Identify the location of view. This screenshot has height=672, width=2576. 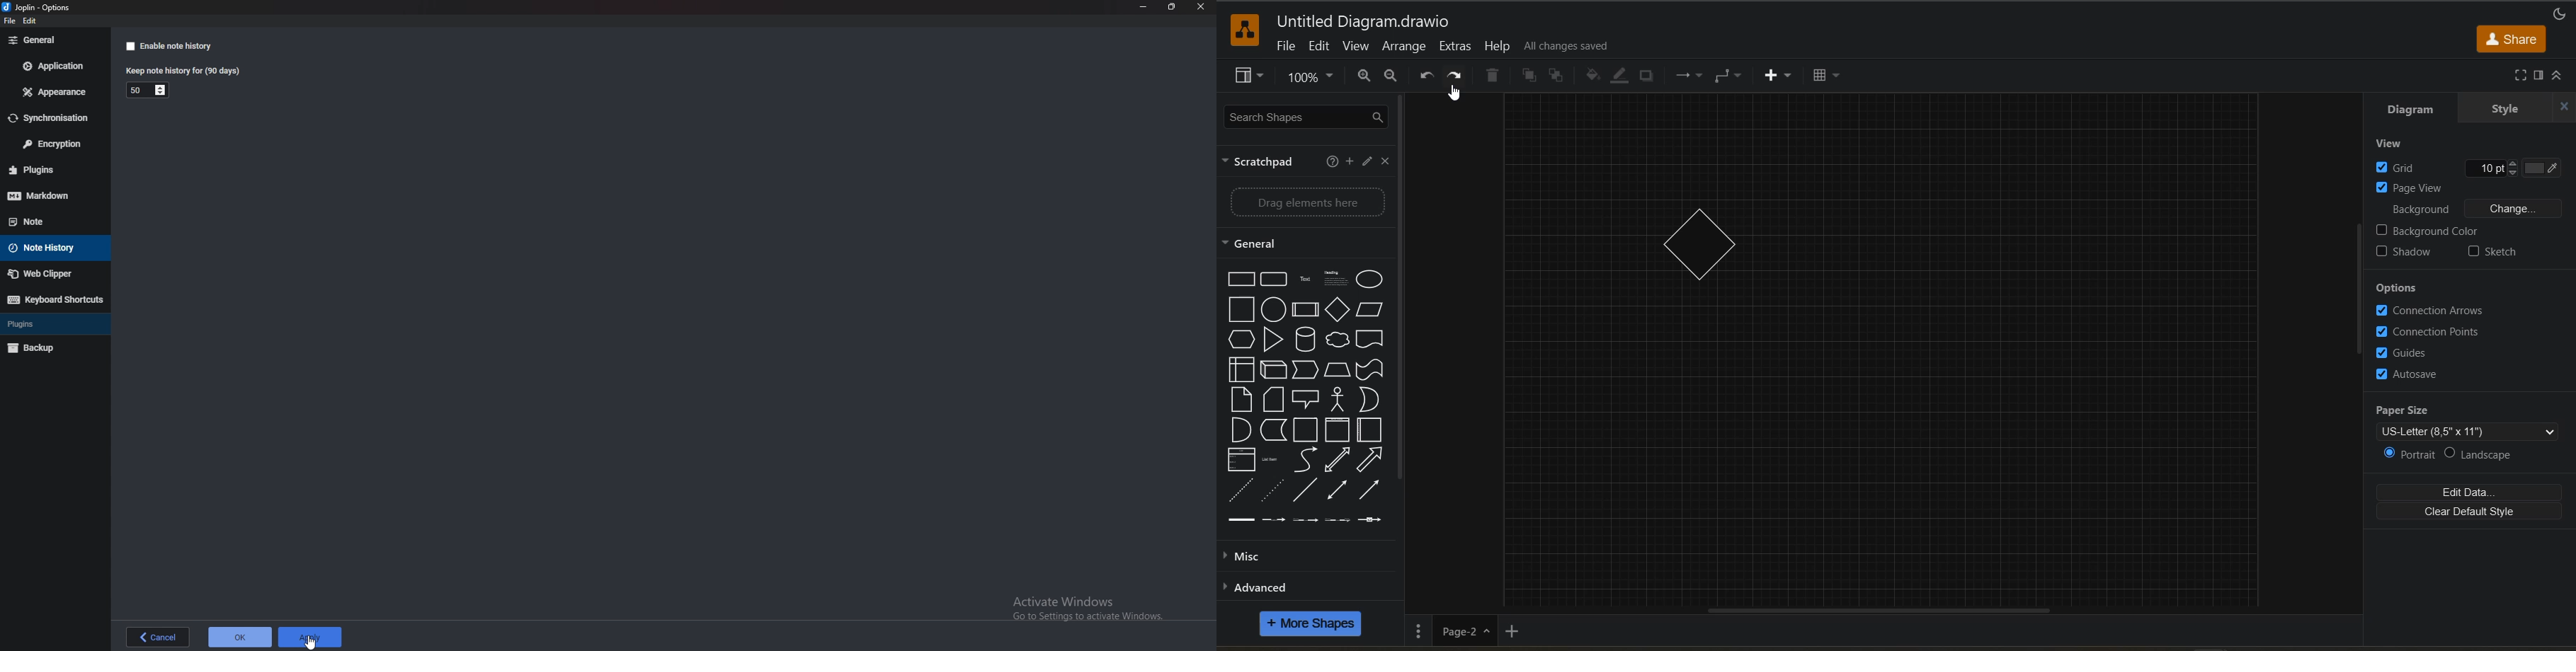
(1357, 48).